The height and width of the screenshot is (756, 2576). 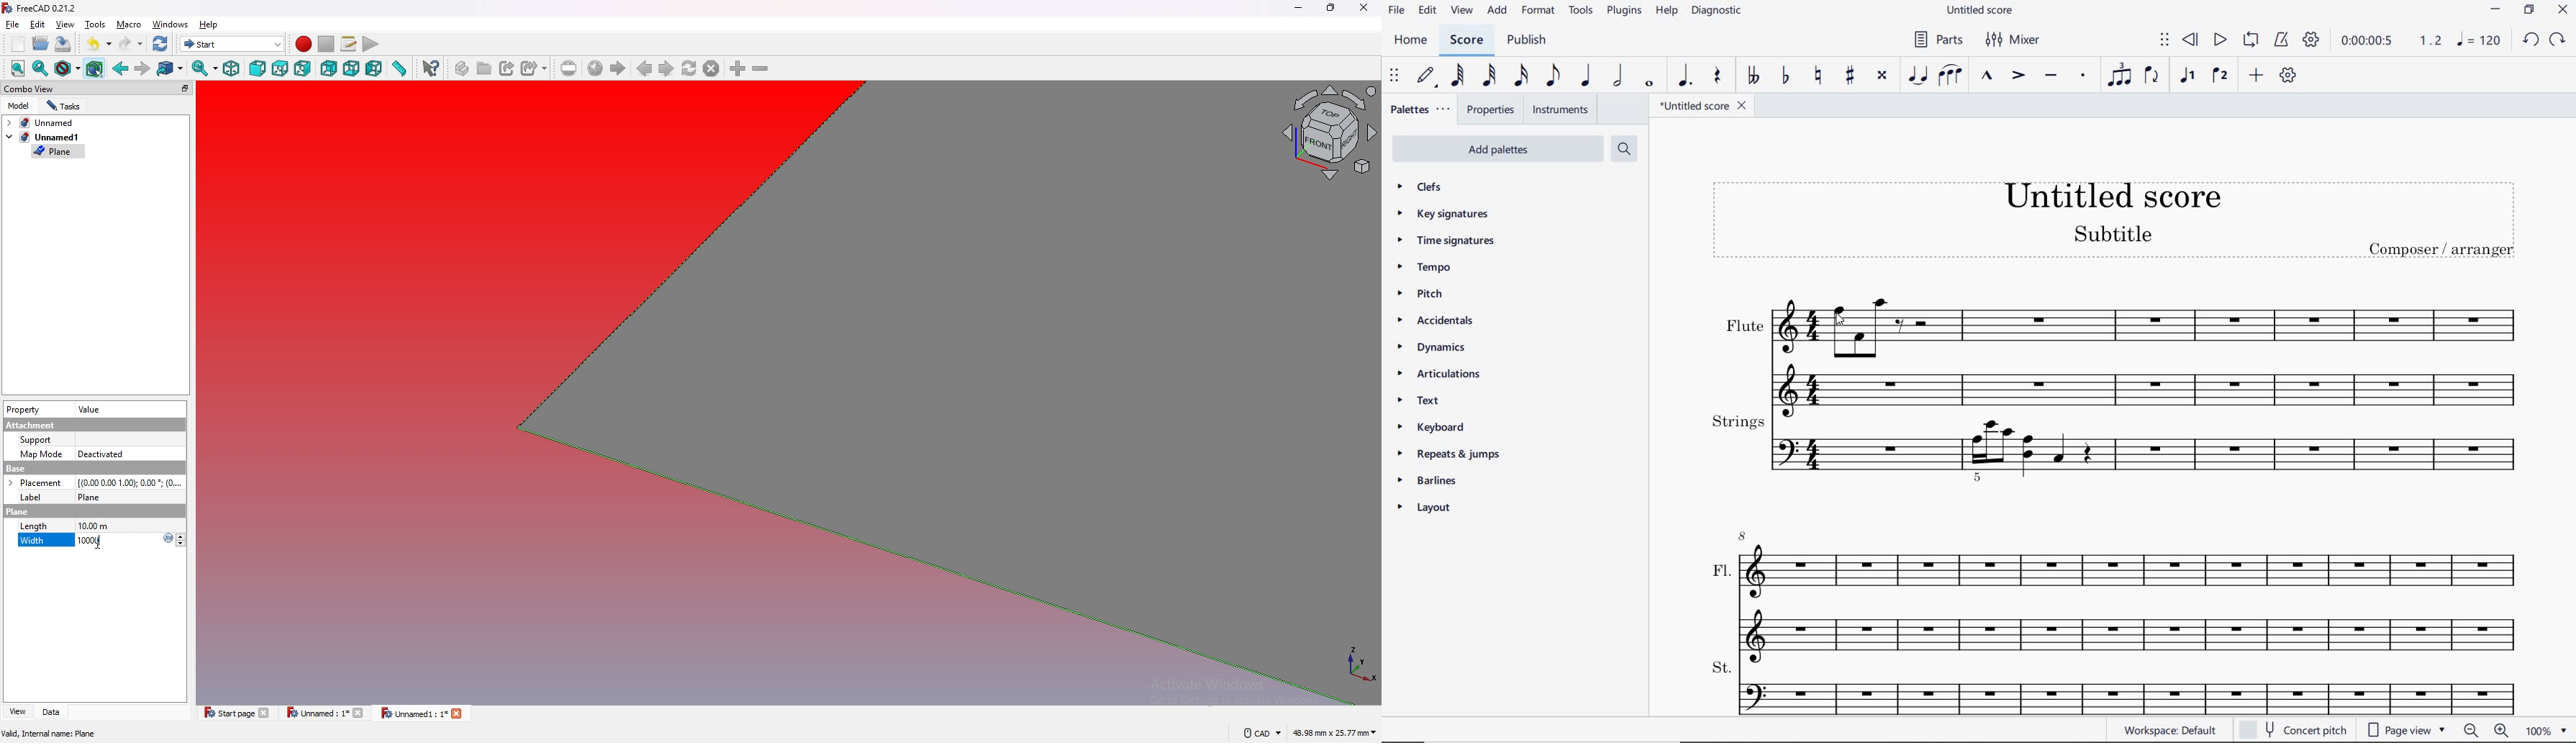 I want to click on next page, so click(x=667, y=69).